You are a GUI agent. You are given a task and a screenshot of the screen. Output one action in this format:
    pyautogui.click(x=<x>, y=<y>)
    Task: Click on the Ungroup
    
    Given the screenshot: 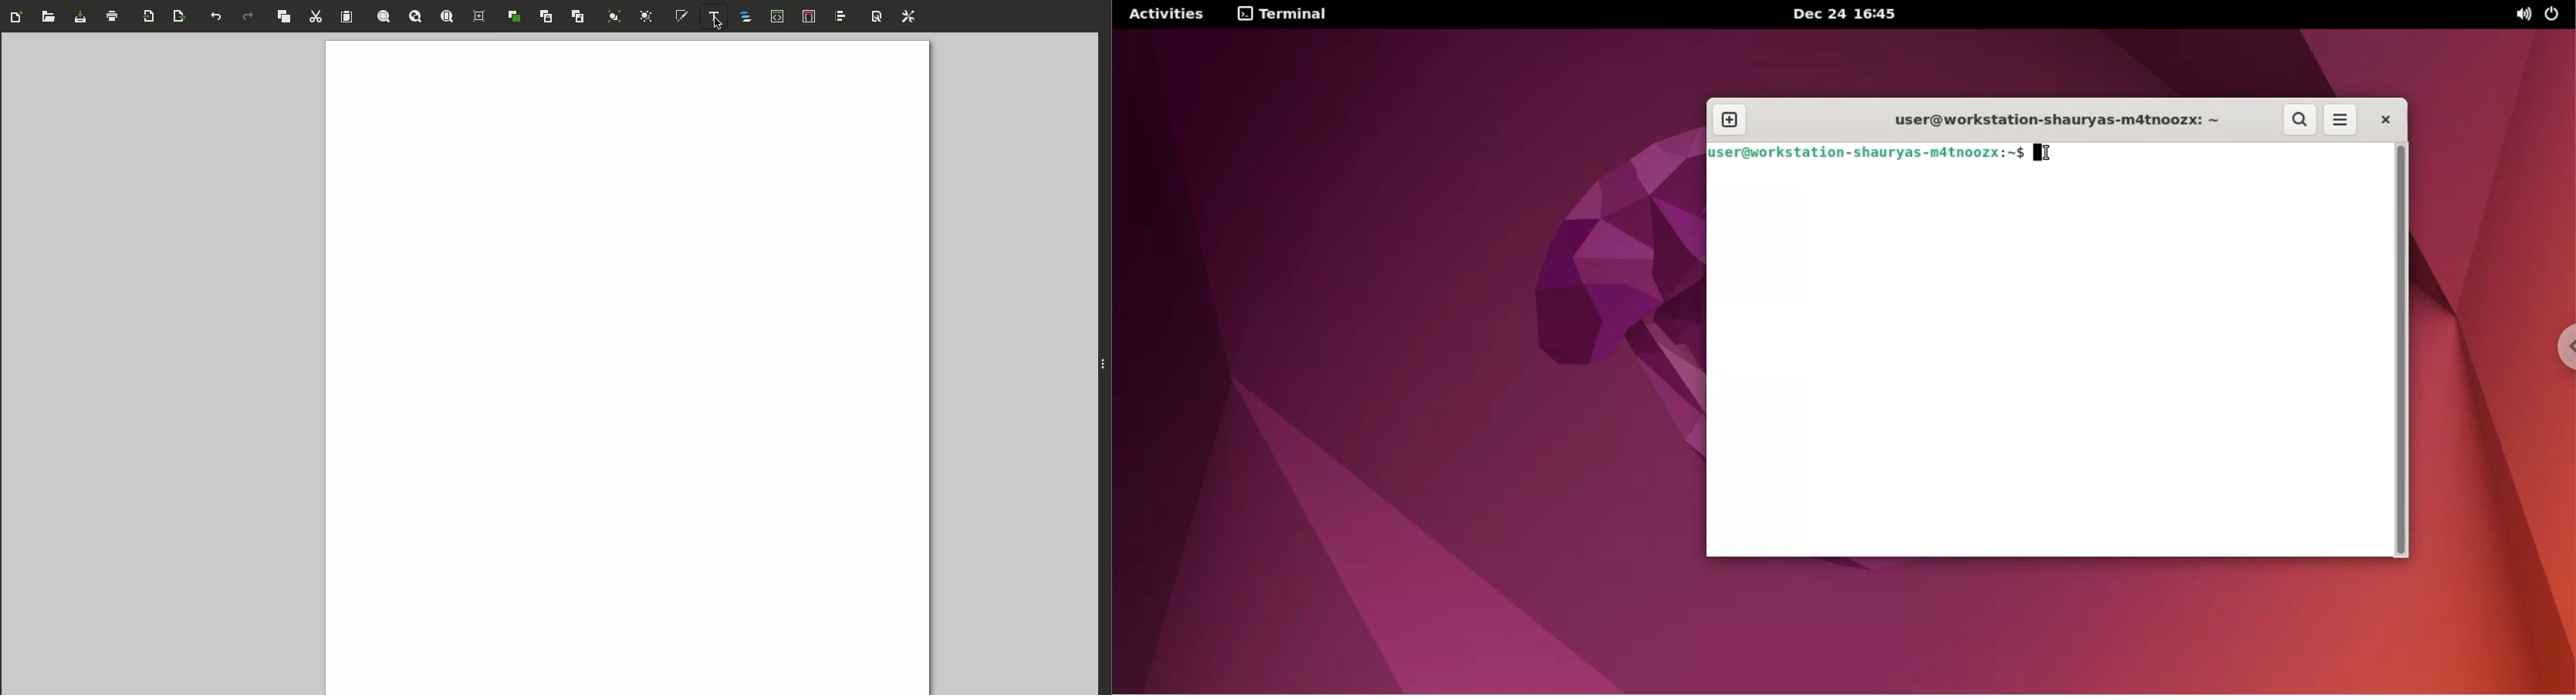 What is the action you would take?
    pyautogui.click(x=647, y=17)
    